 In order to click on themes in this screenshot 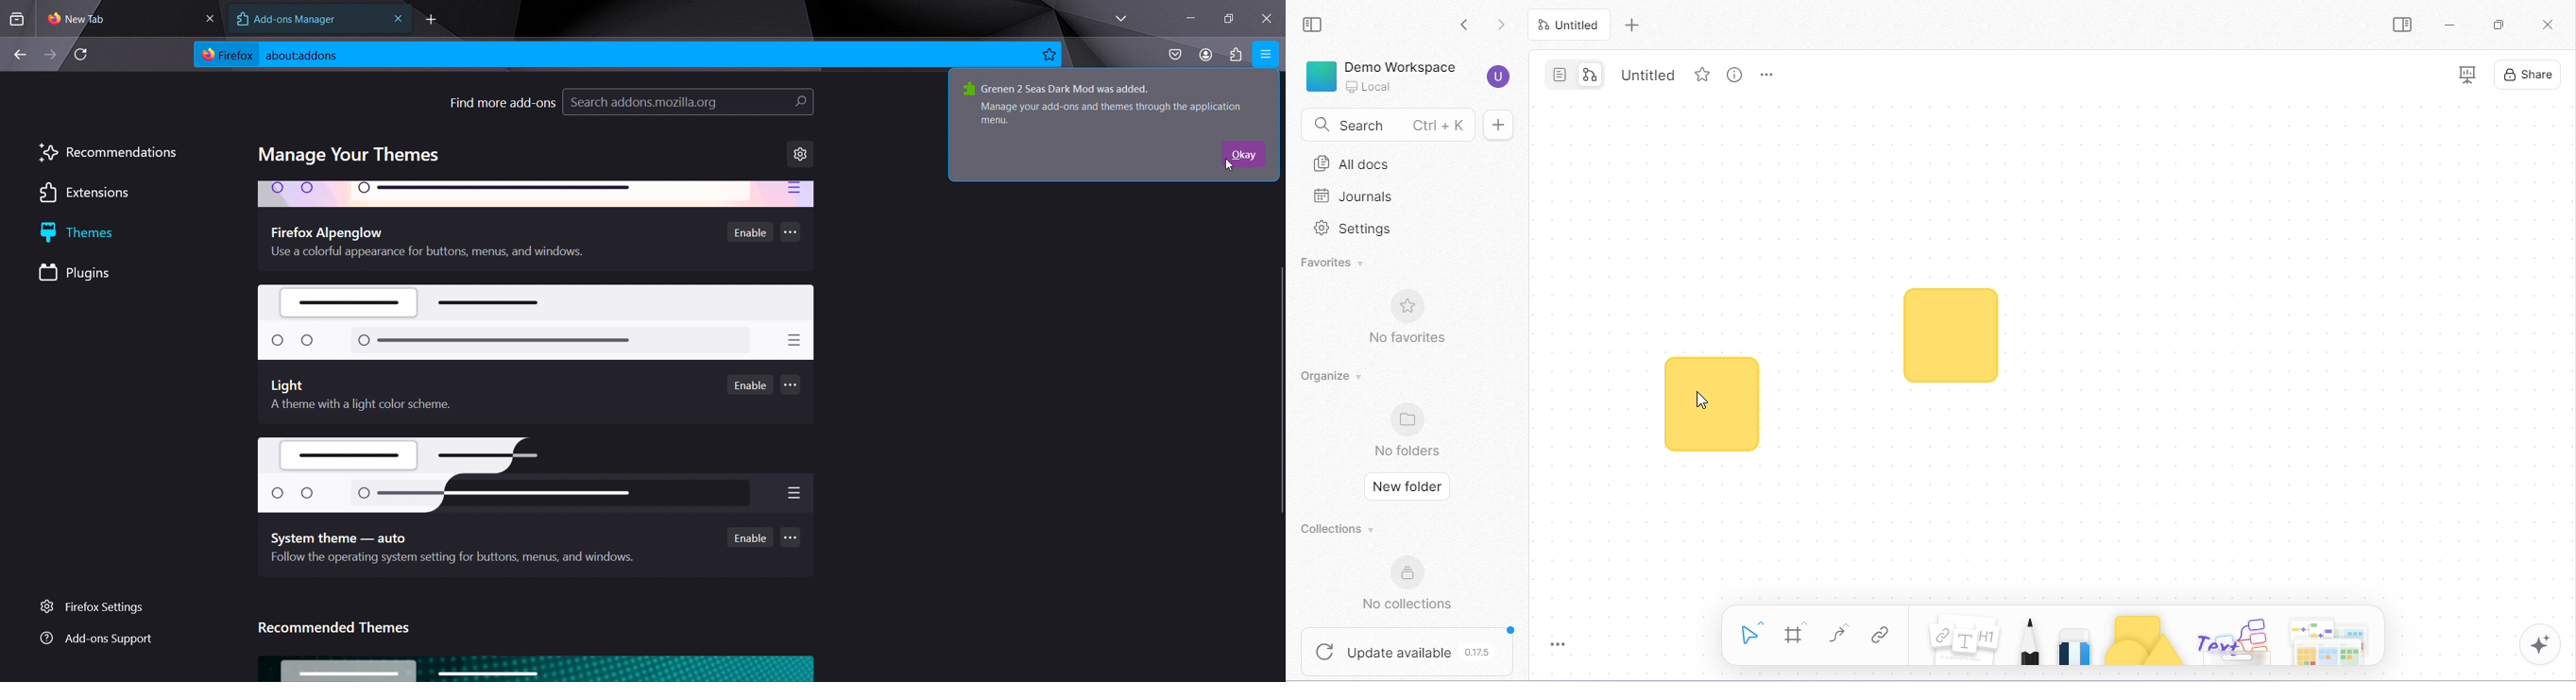, I will do `click(95, 234)`.